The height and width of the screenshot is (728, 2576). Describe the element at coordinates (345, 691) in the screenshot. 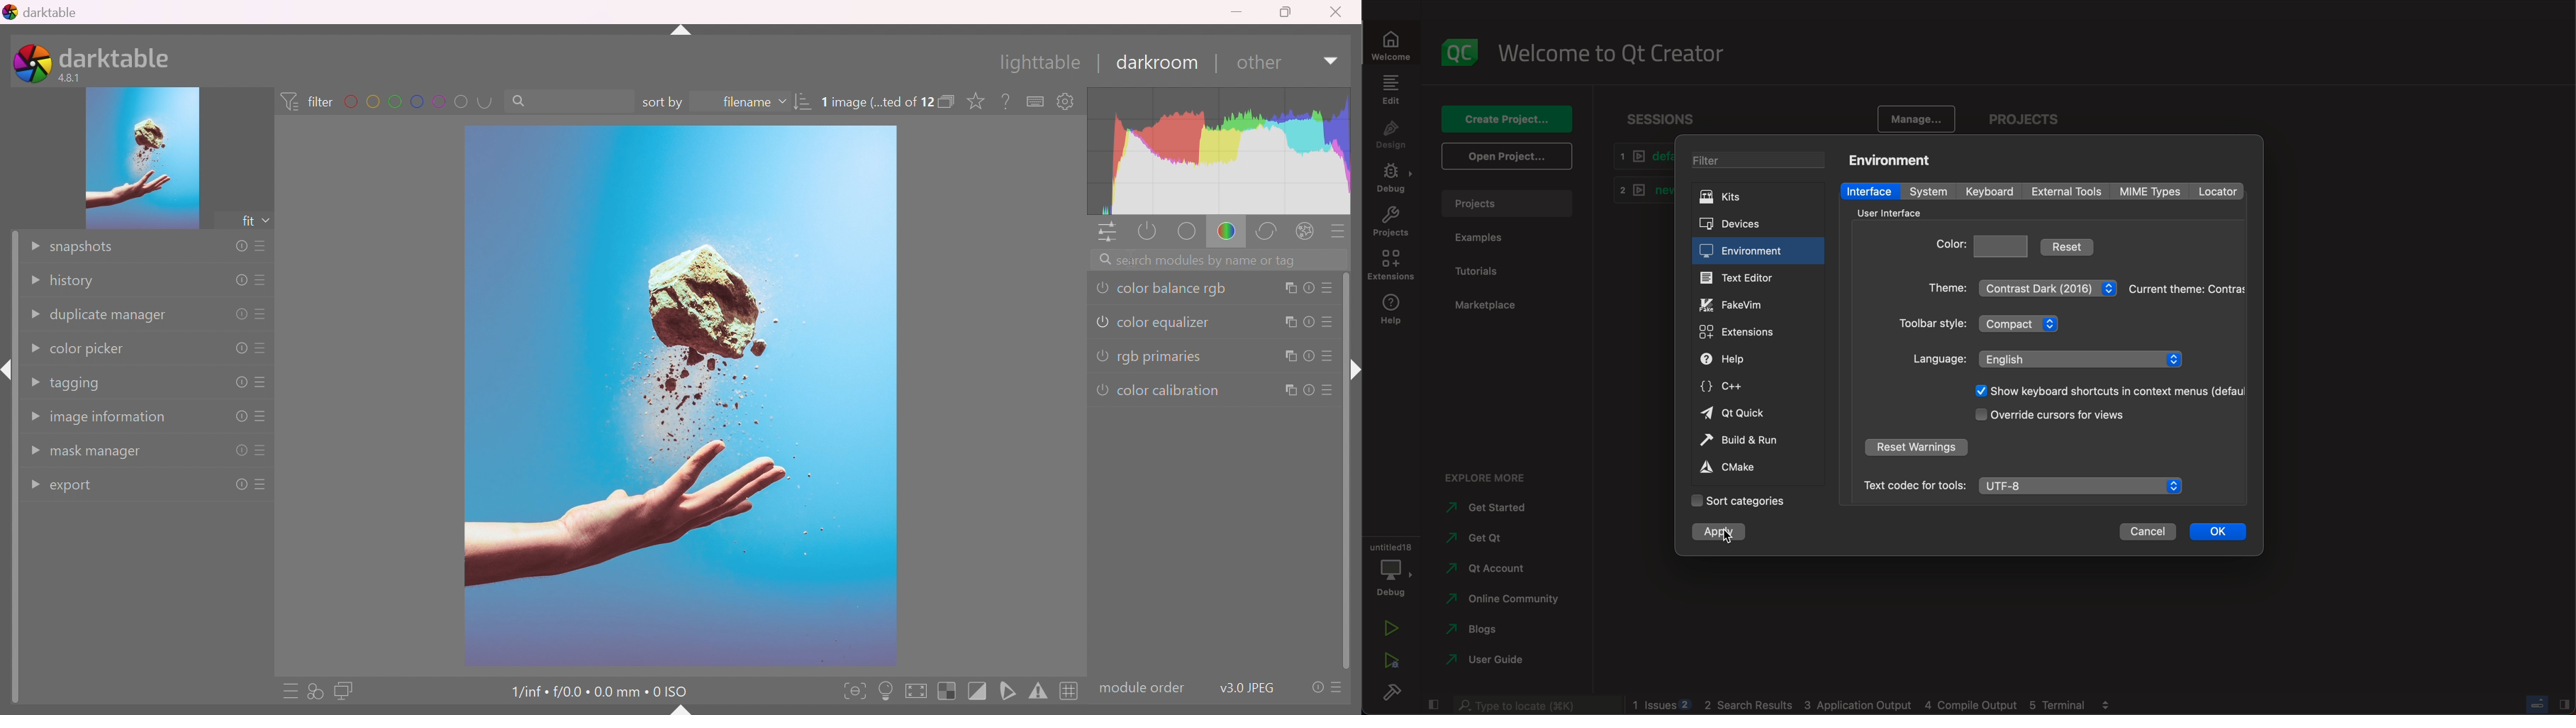

I see `display a second darkroom image window` at that location.